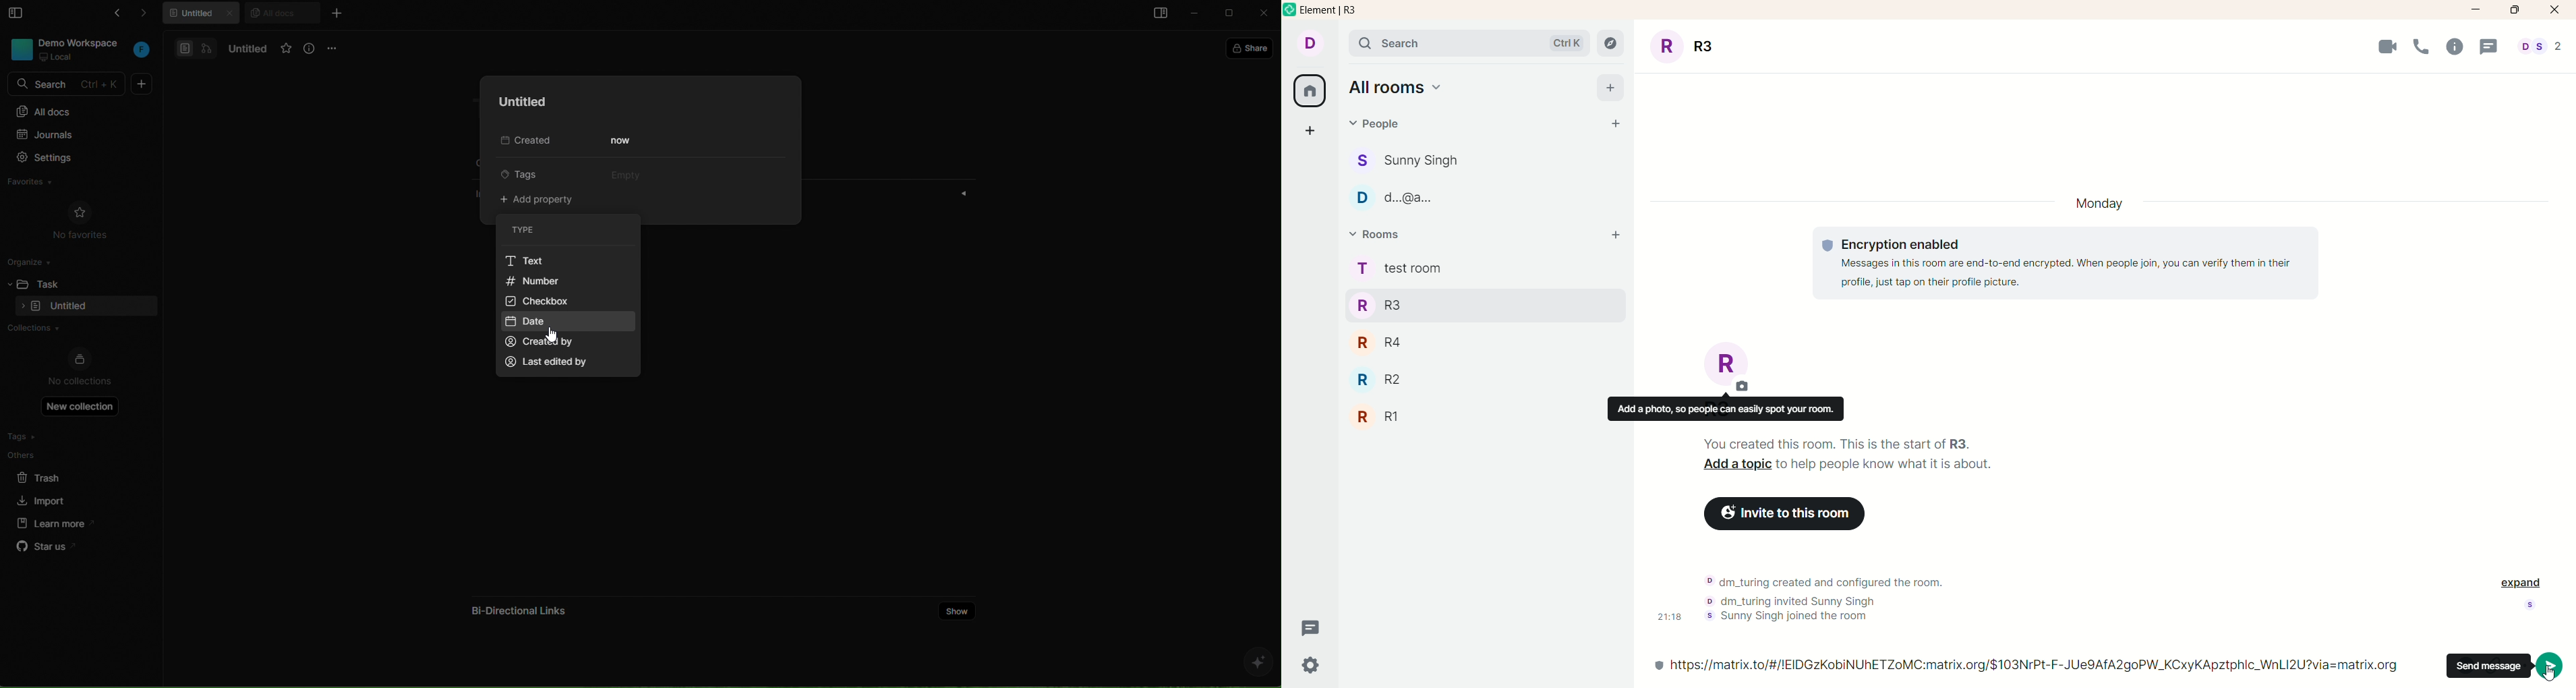 This screenshot has height=700, width=2576. Describe the element at coordinates (1316, 666) in the screenshot. I see `settings` at that location.